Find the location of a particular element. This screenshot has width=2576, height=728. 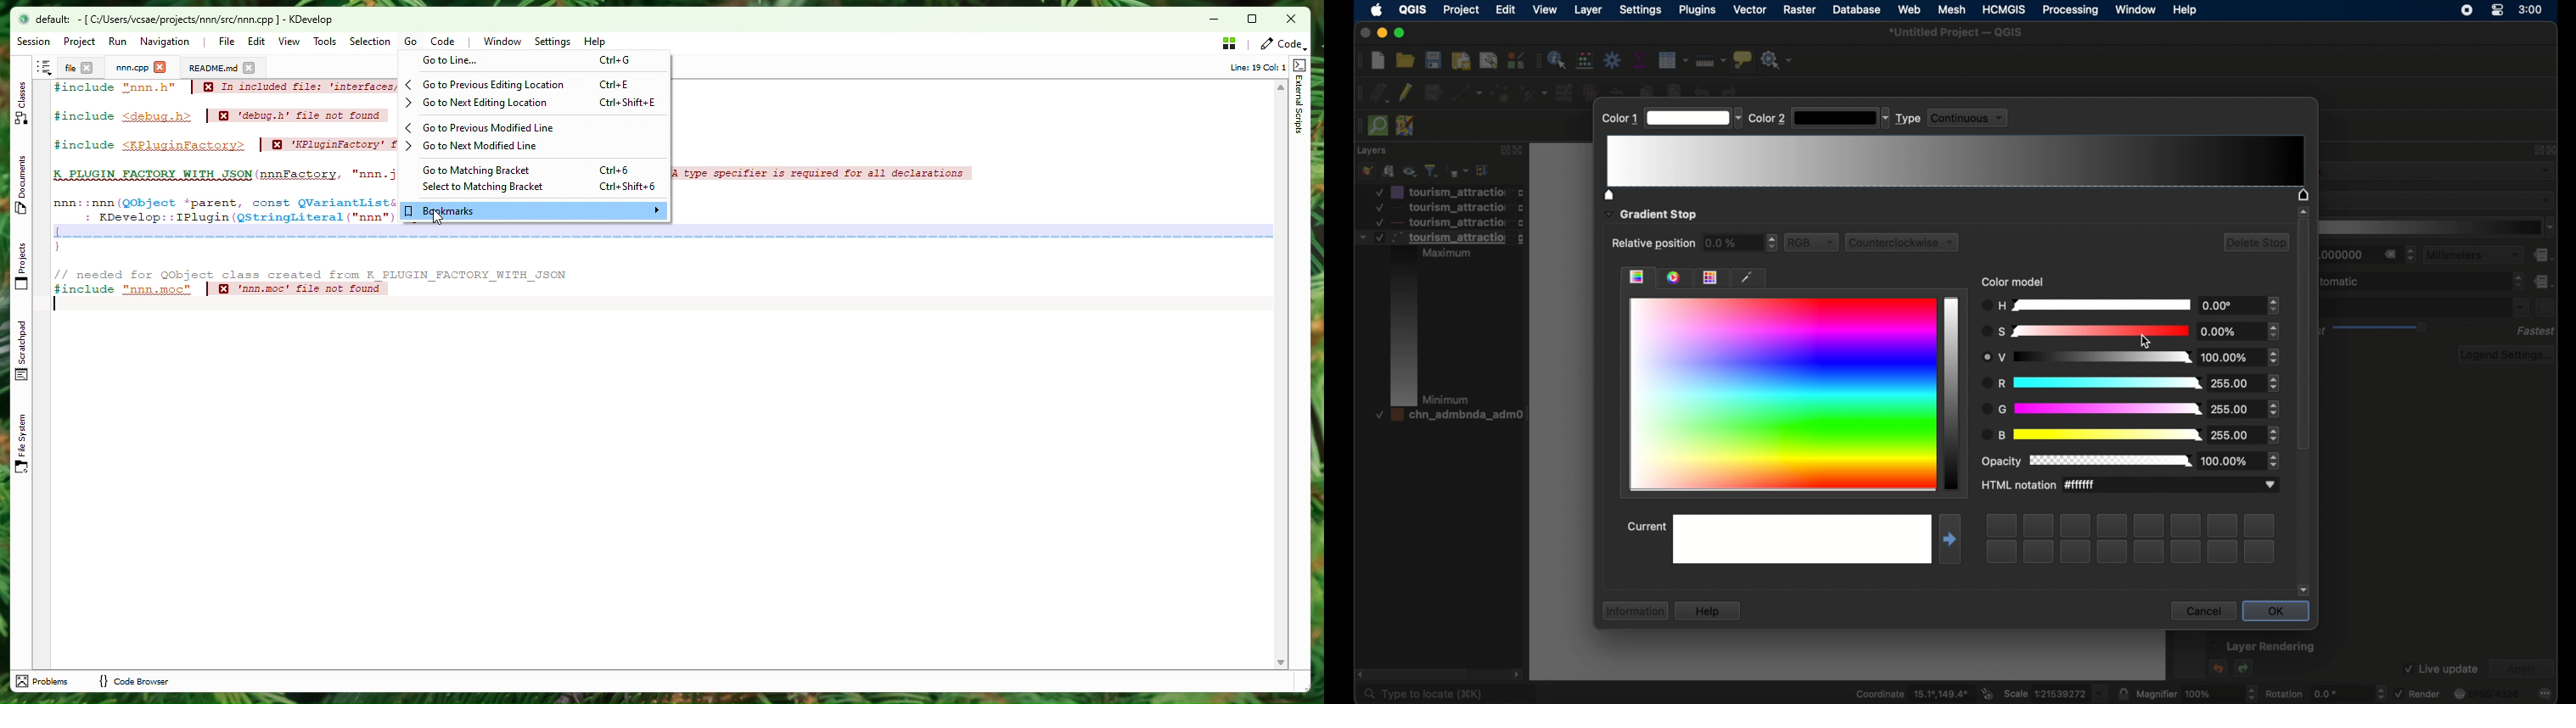

open attribute table is located at coordinates (1674, 60).